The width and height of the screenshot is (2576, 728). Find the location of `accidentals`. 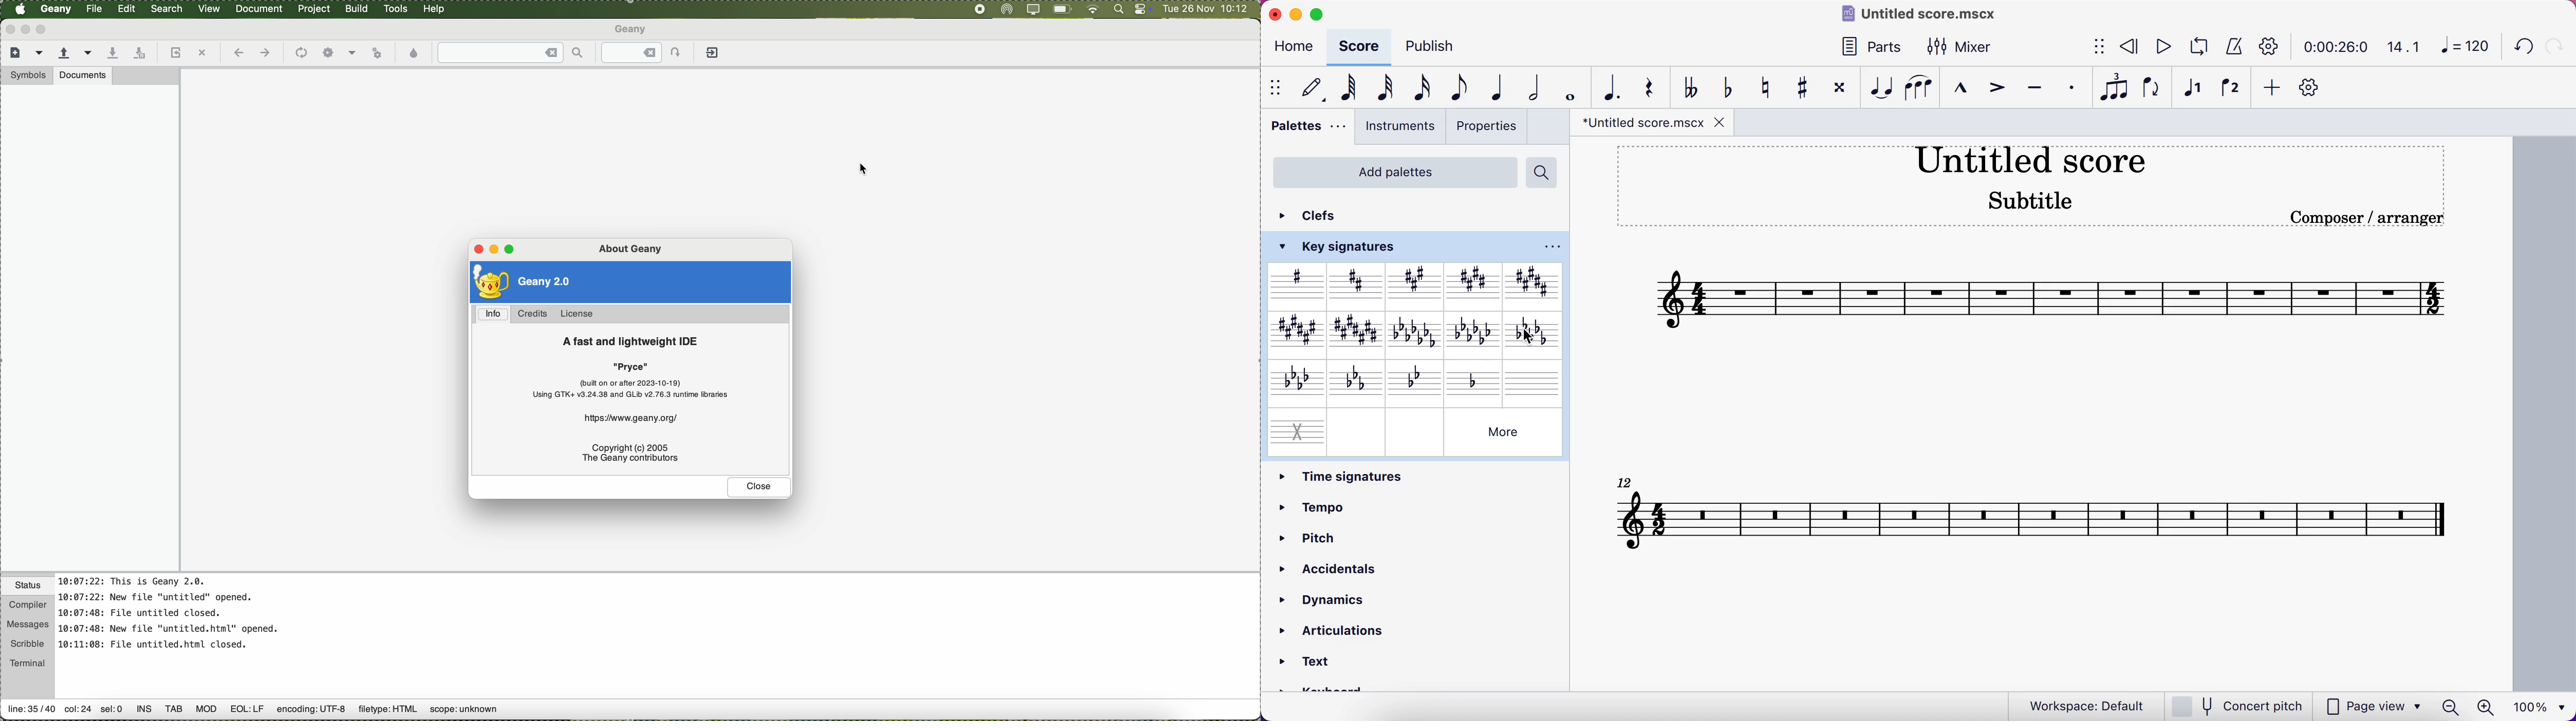

accidentals is located at coordinates (1349, 568).